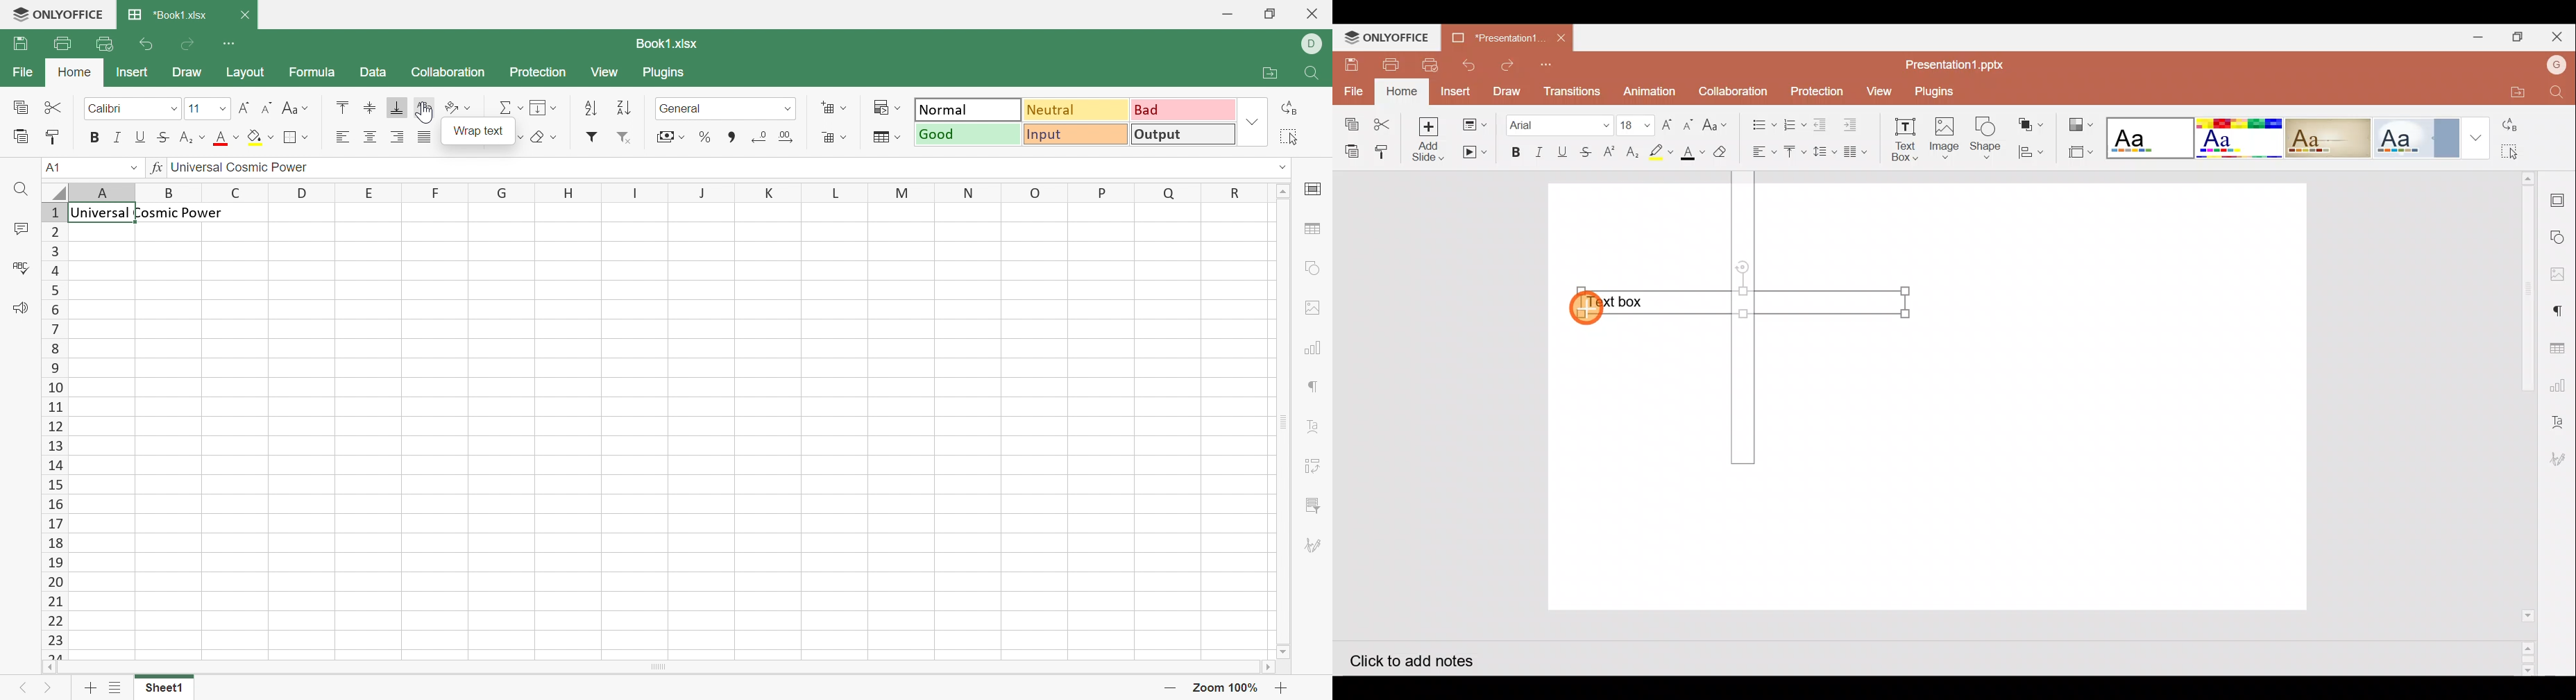 The height and width of the screenshot is (700, 2576). I want to click on Delete cells, so click(834, 138).